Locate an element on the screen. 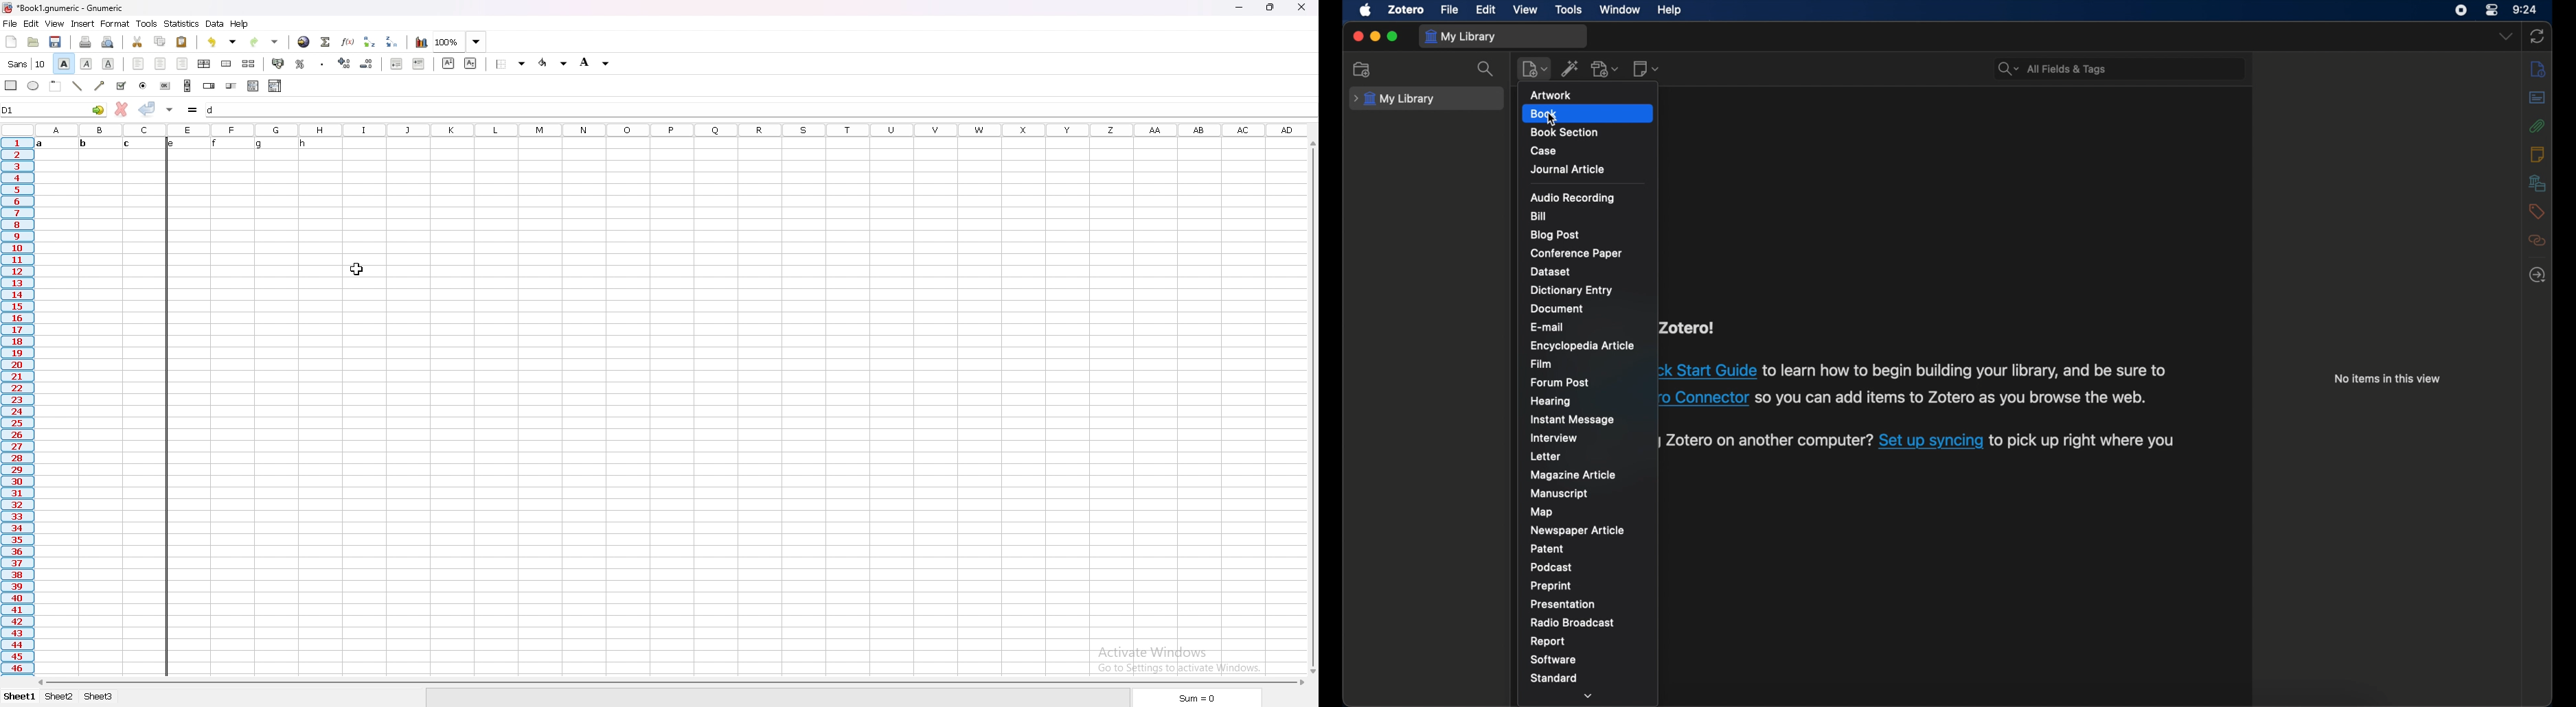  button is located at coordinates (166, 86).